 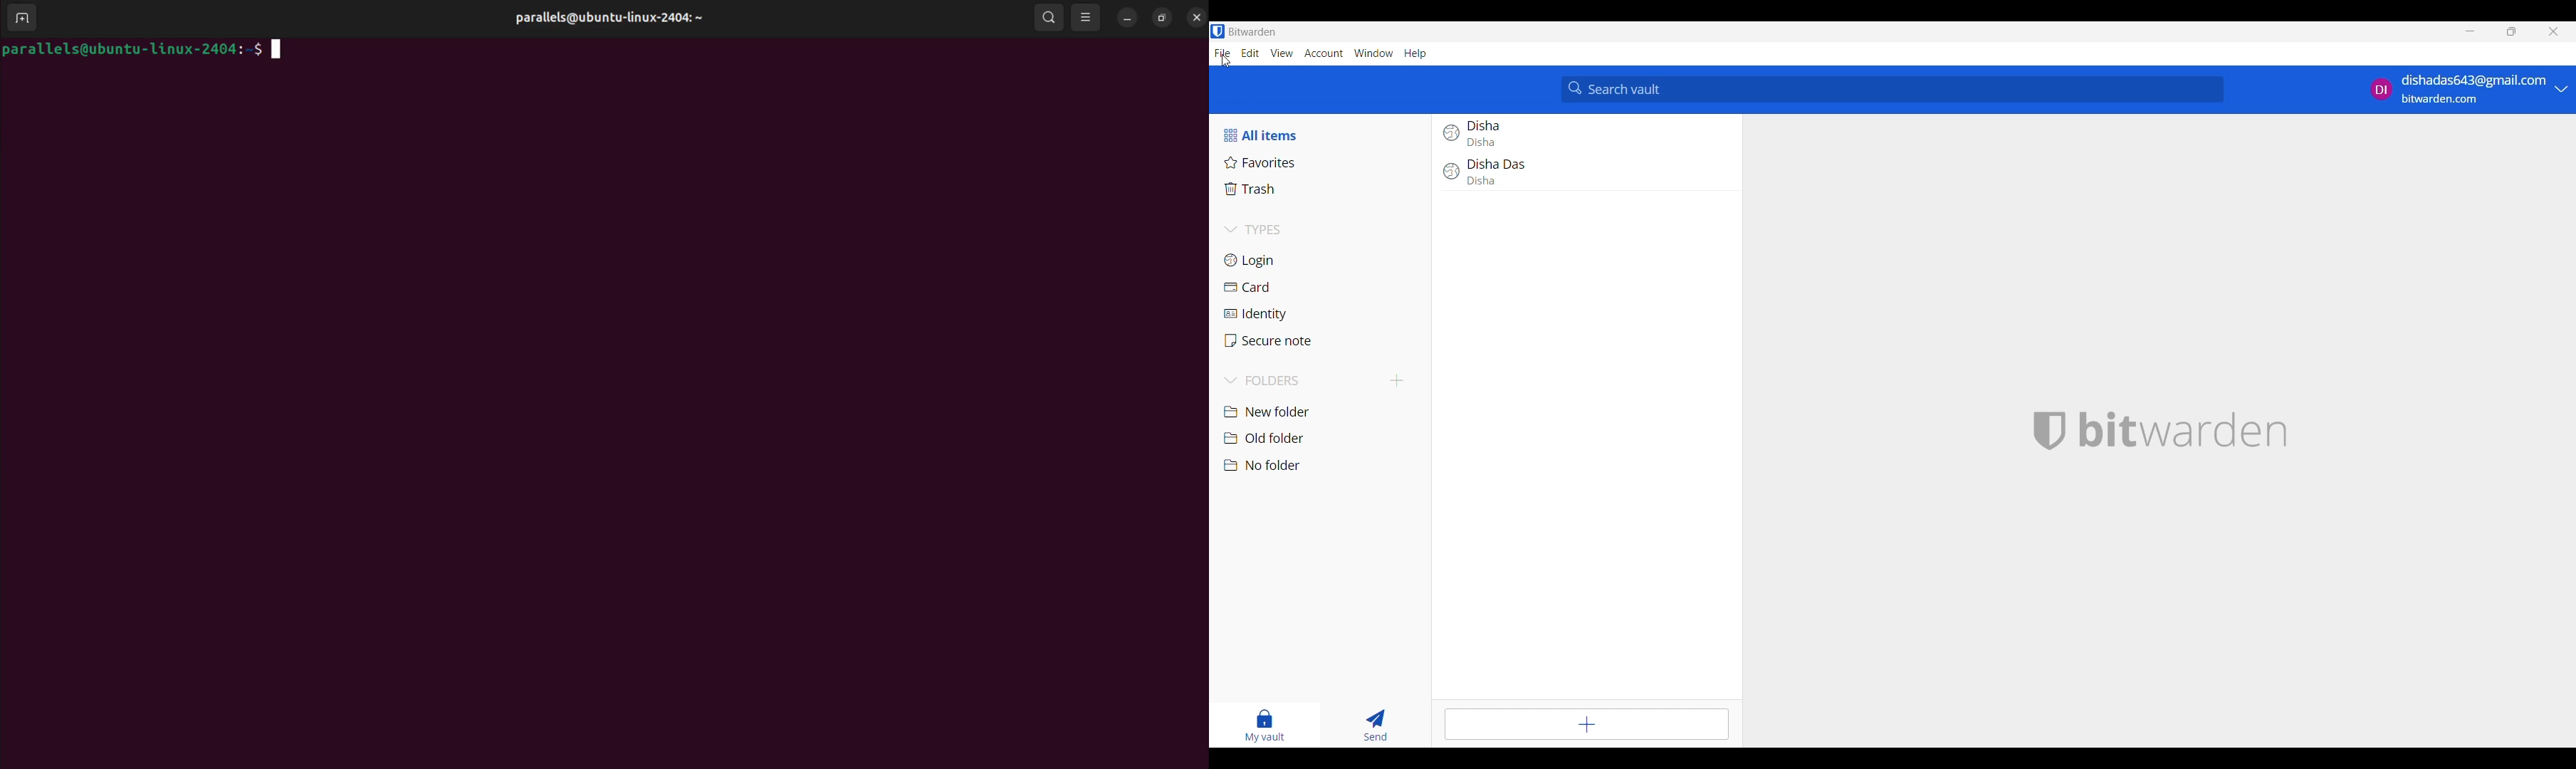 What do you see at coordinates (1586, 134) in the screenshot?
I see `Disha login entry` at bounding box center [1586, 134].